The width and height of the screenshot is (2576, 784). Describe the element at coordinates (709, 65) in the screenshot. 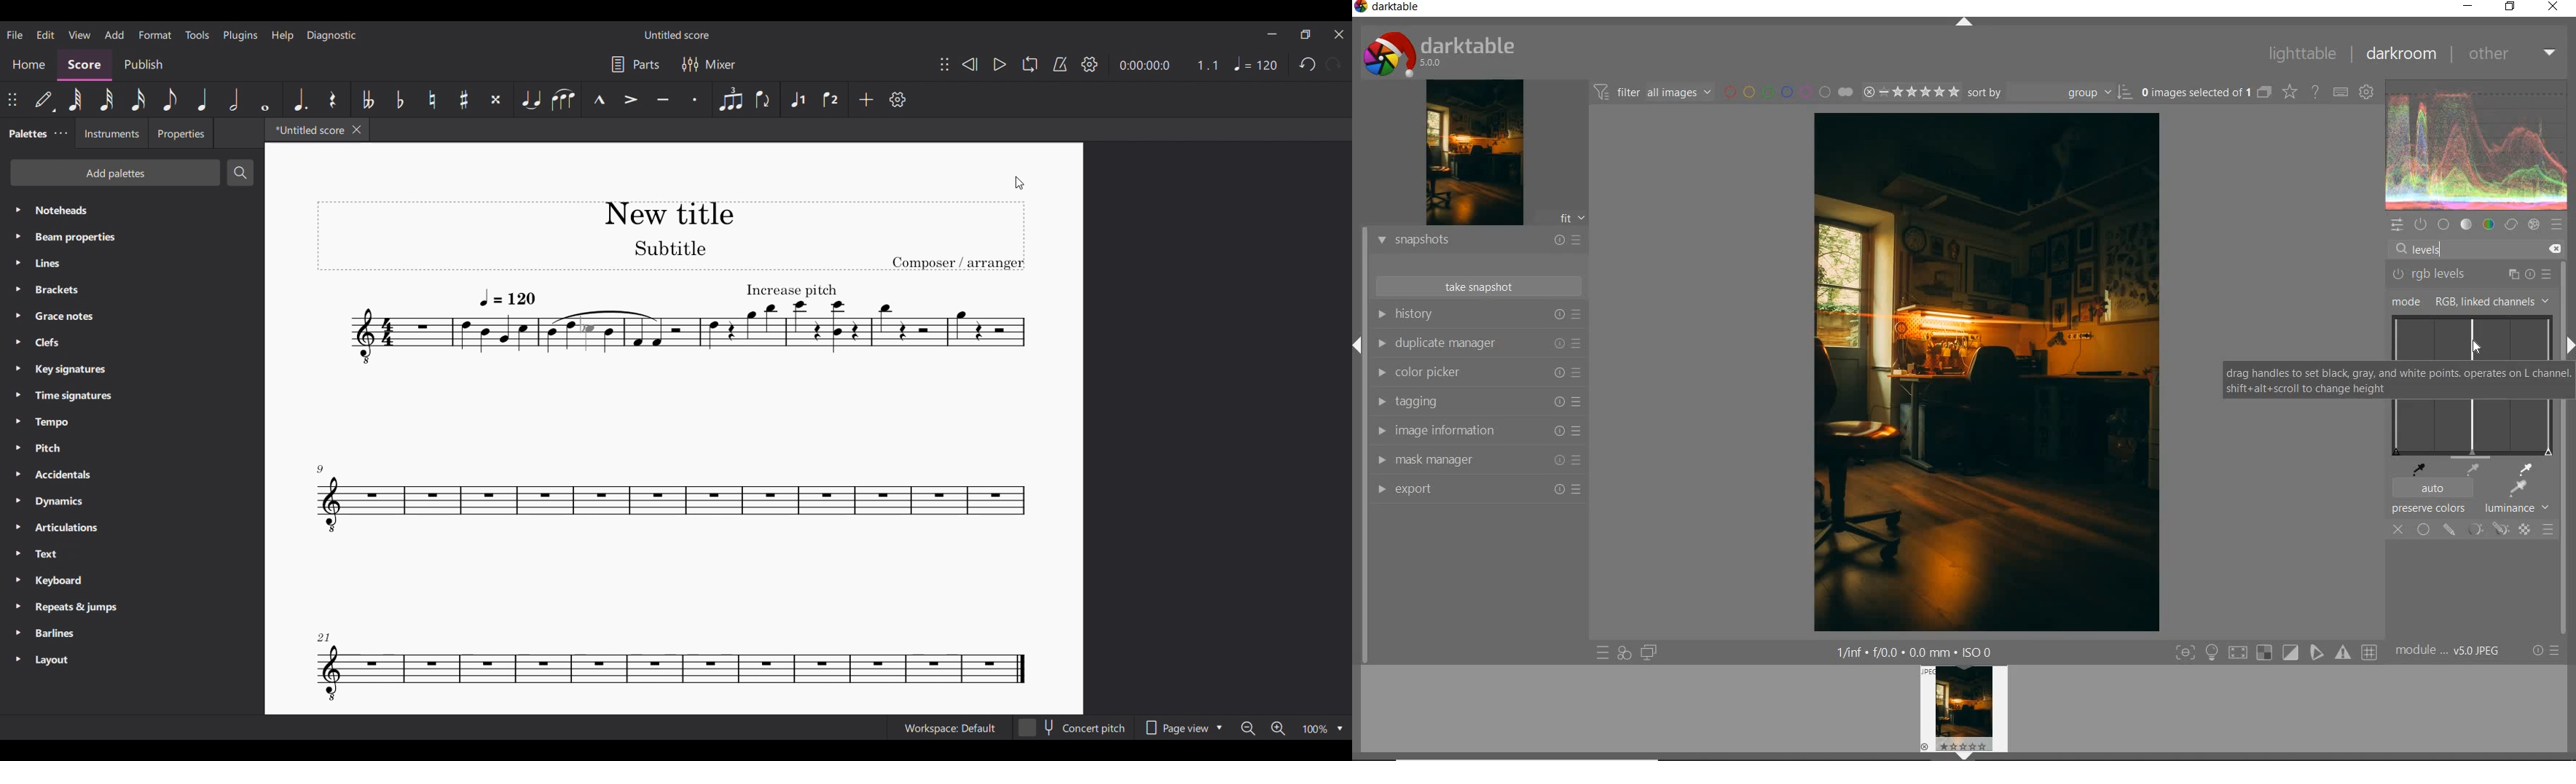

I see `Mixer settings` at that location.